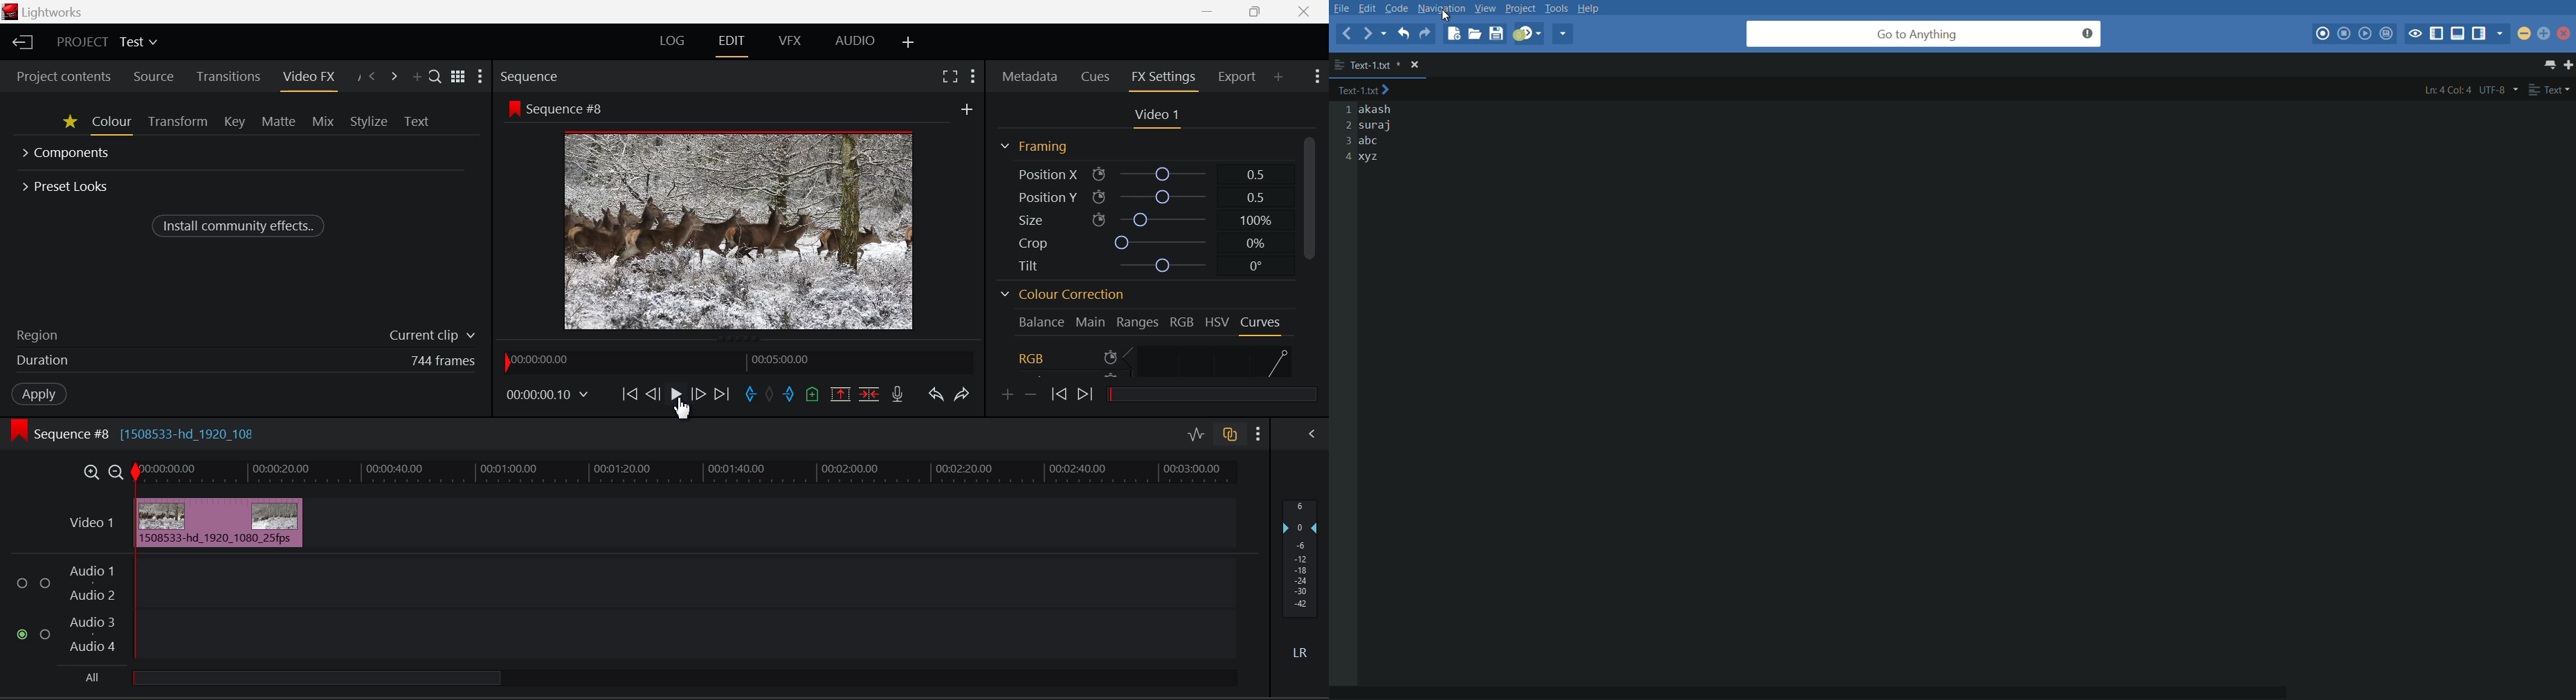 Image resolution: width=2576 pixels, height=700 pixels. What do you see at coordinates (738, 361) in the screenshot?
I see `Project Timeline Navigator` at bounding box center [738, 361].